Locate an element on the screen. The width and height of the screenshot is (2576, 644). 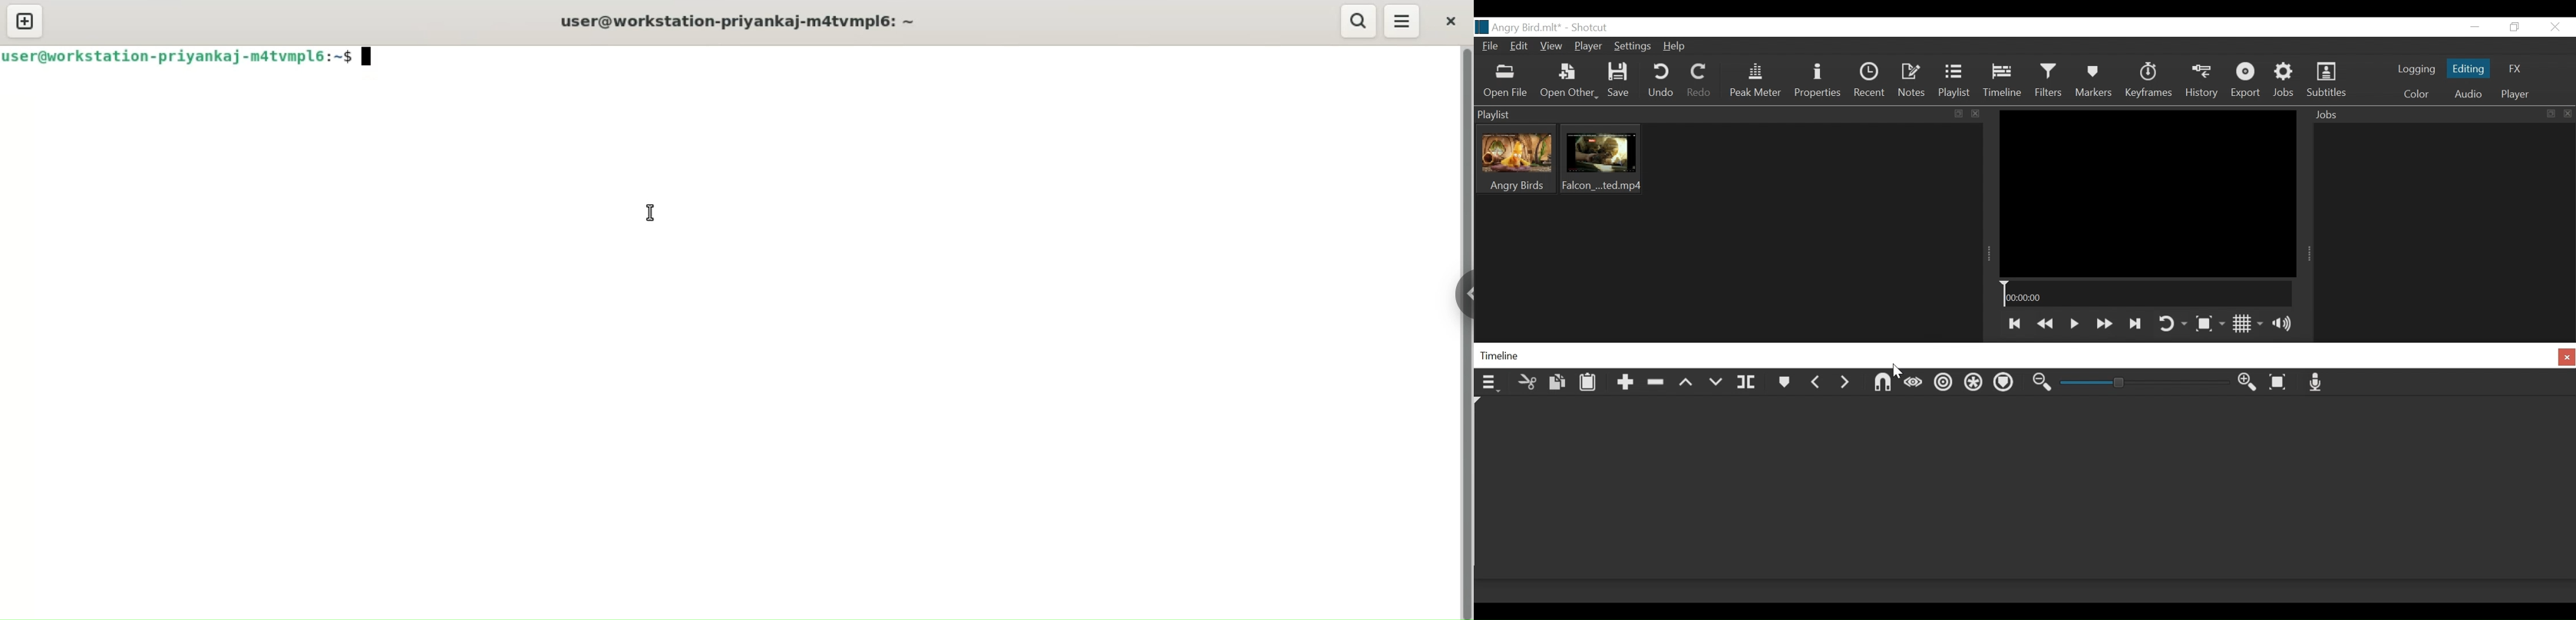
Next Marker is located at coordinates (1845, 385).